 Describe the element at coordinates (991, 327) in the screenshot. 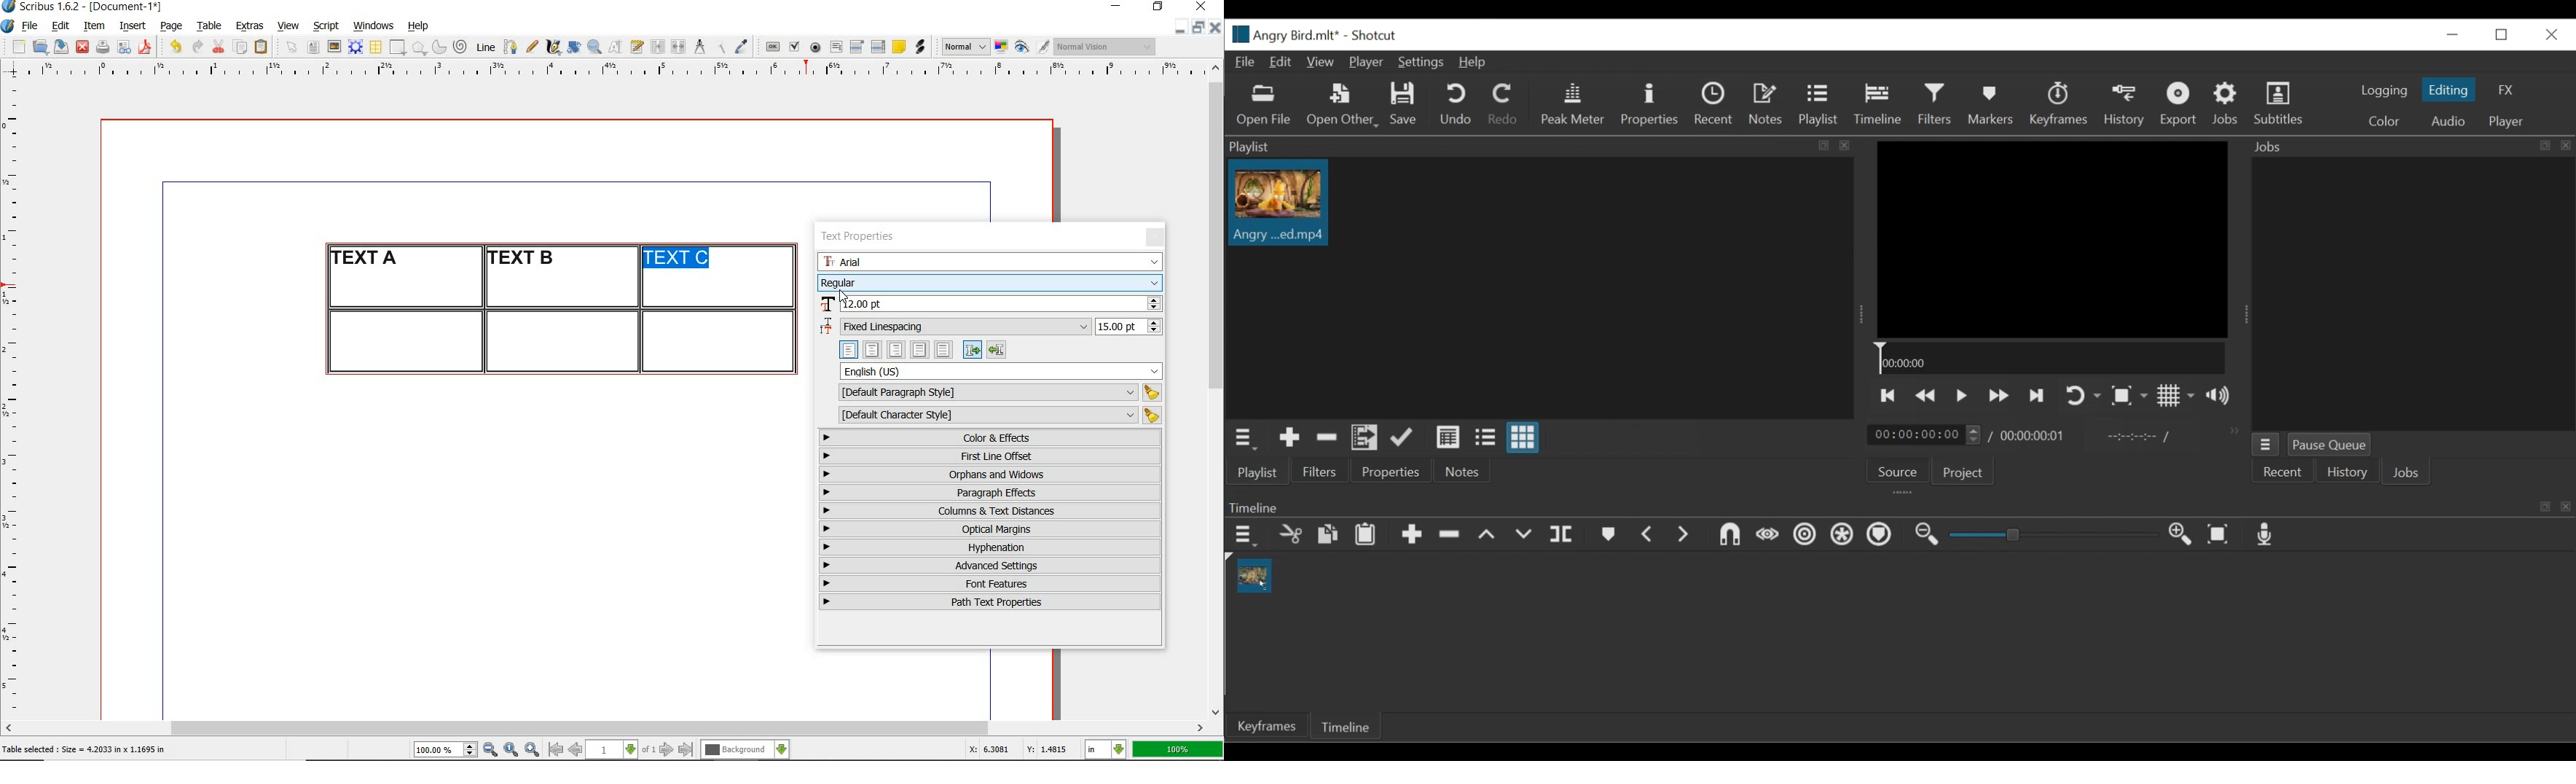

I see `fixed linespacing` at that location.